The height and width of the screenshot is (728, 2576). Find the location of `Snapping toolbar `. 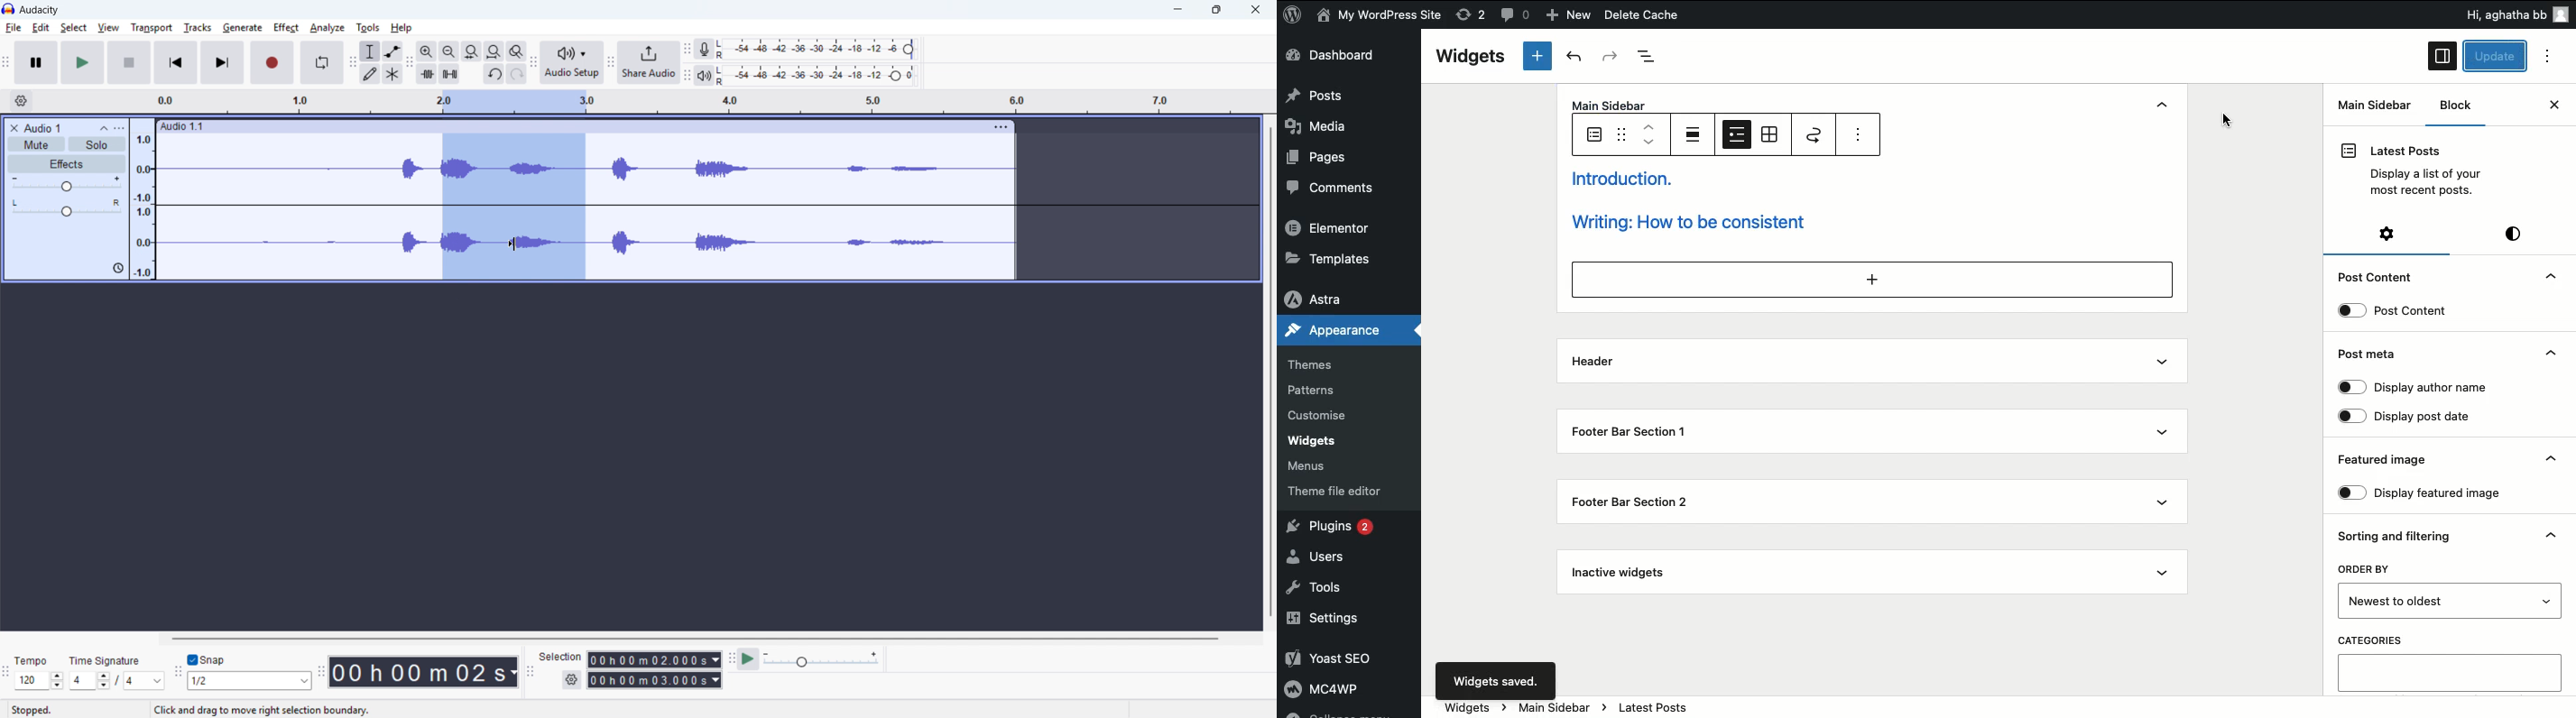

Snapping toolbar  is located at coordinates (178, 674).